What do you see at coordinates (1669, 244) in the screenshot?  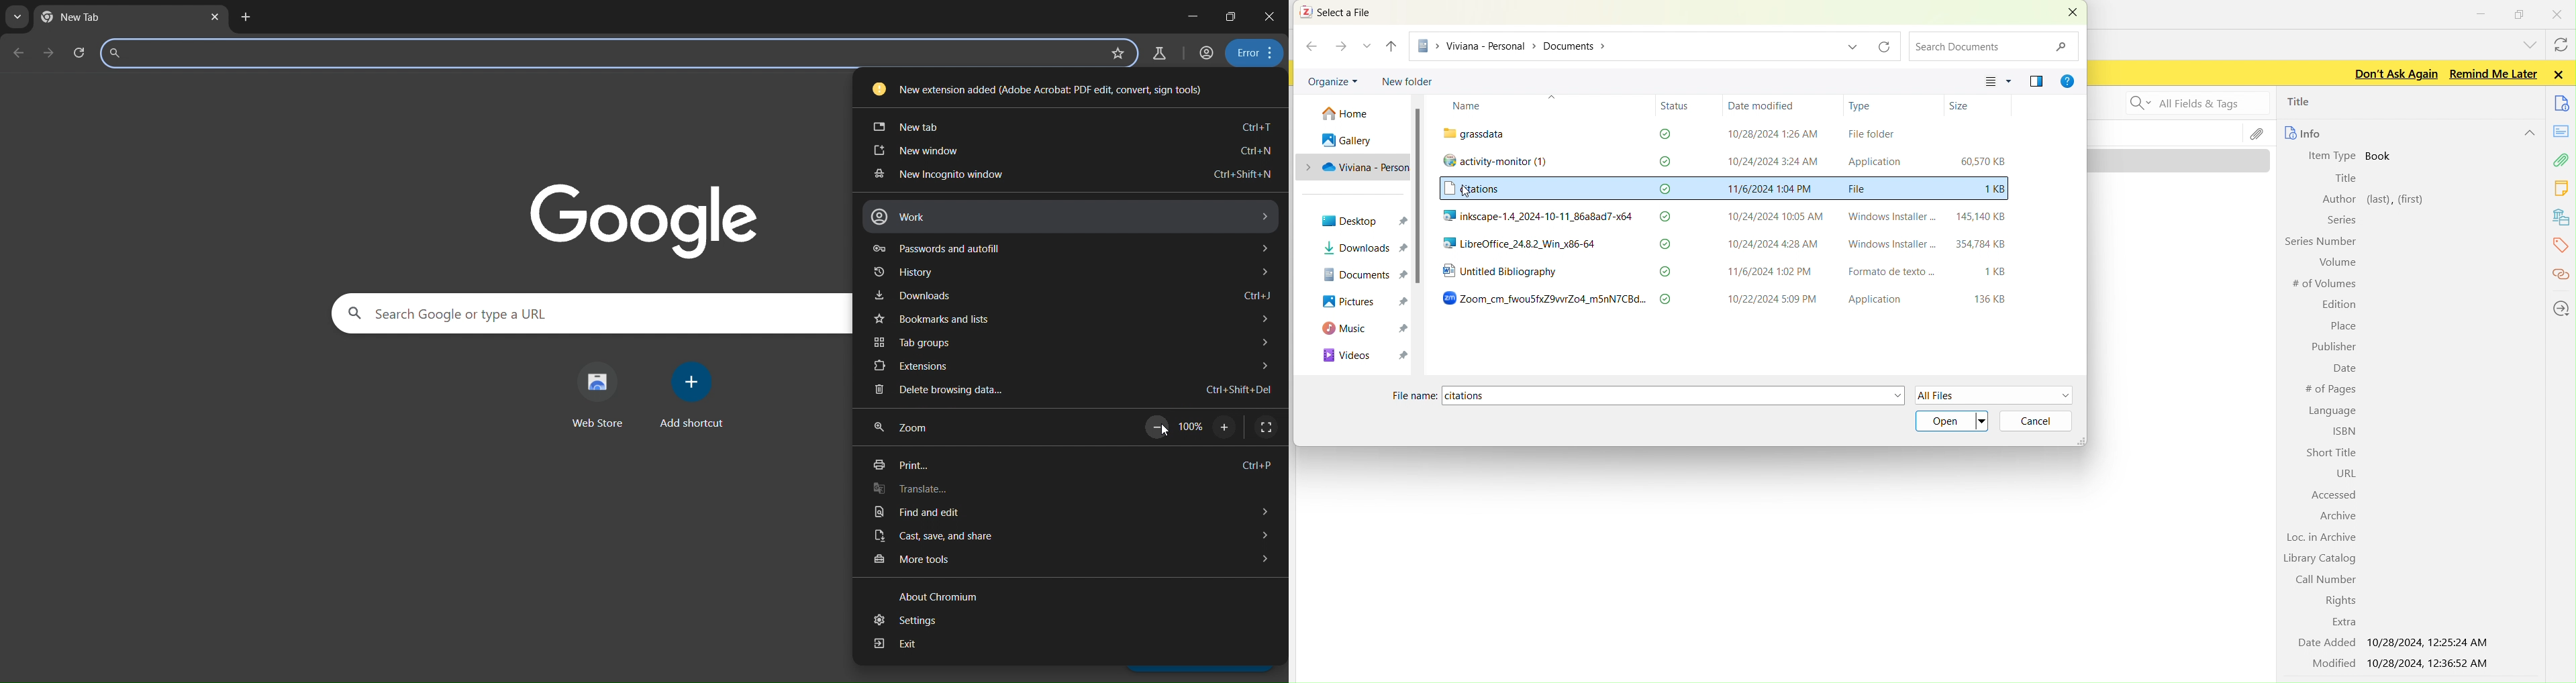 I see `check` at bounding box center [1669, 244].